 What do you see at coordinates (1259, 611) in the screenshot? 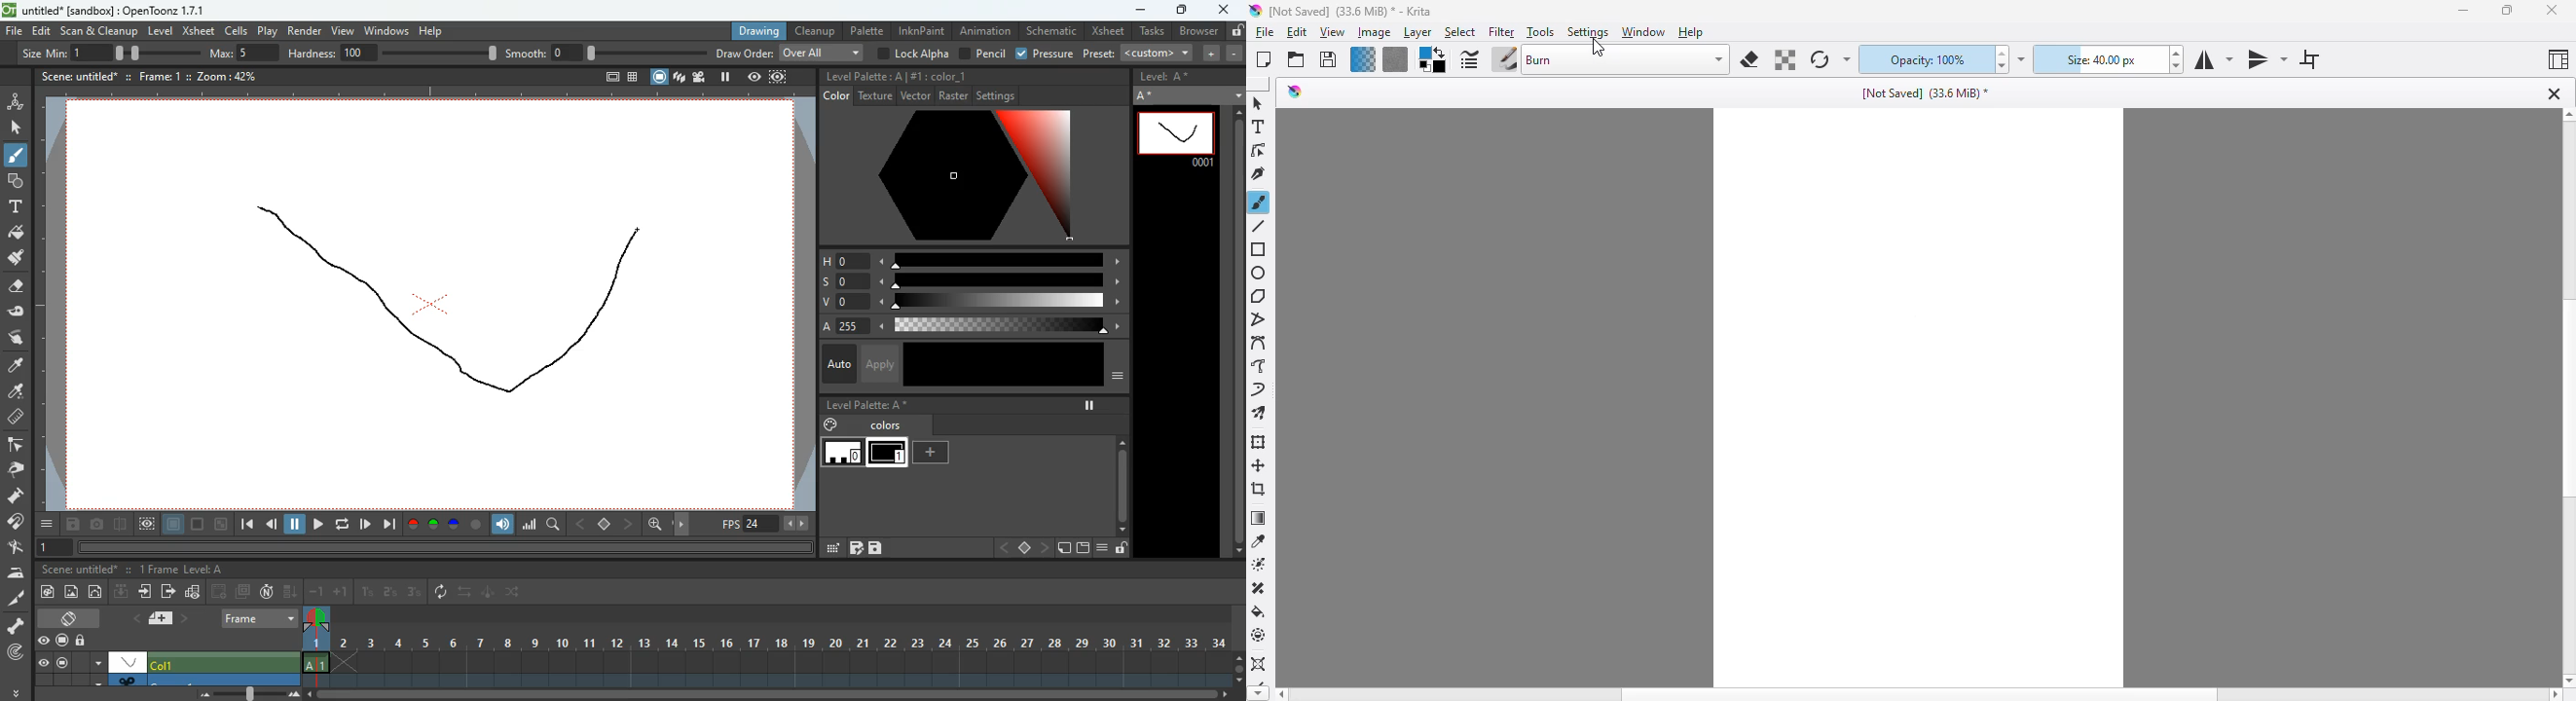
I see `fill a selection` at bounding box center [1259, 611].